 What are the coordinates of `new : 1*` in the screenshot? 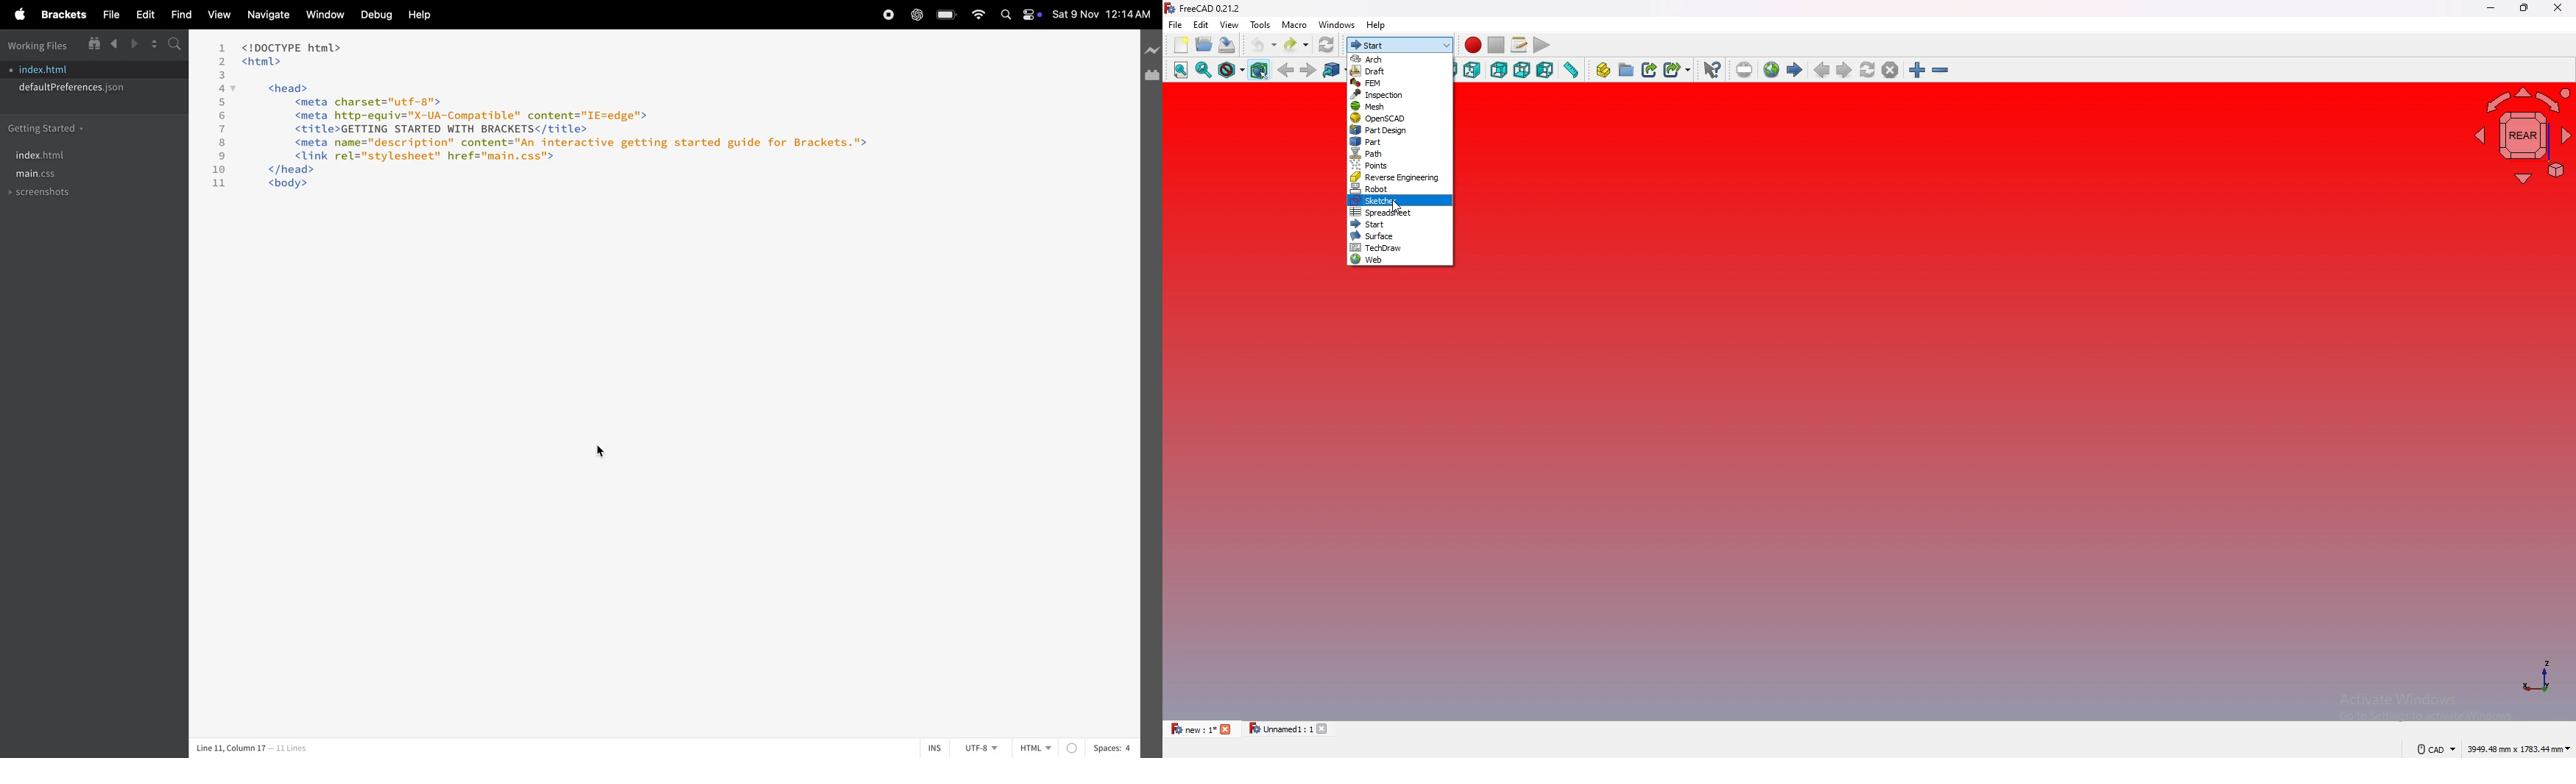 It's located at (1193, 729).